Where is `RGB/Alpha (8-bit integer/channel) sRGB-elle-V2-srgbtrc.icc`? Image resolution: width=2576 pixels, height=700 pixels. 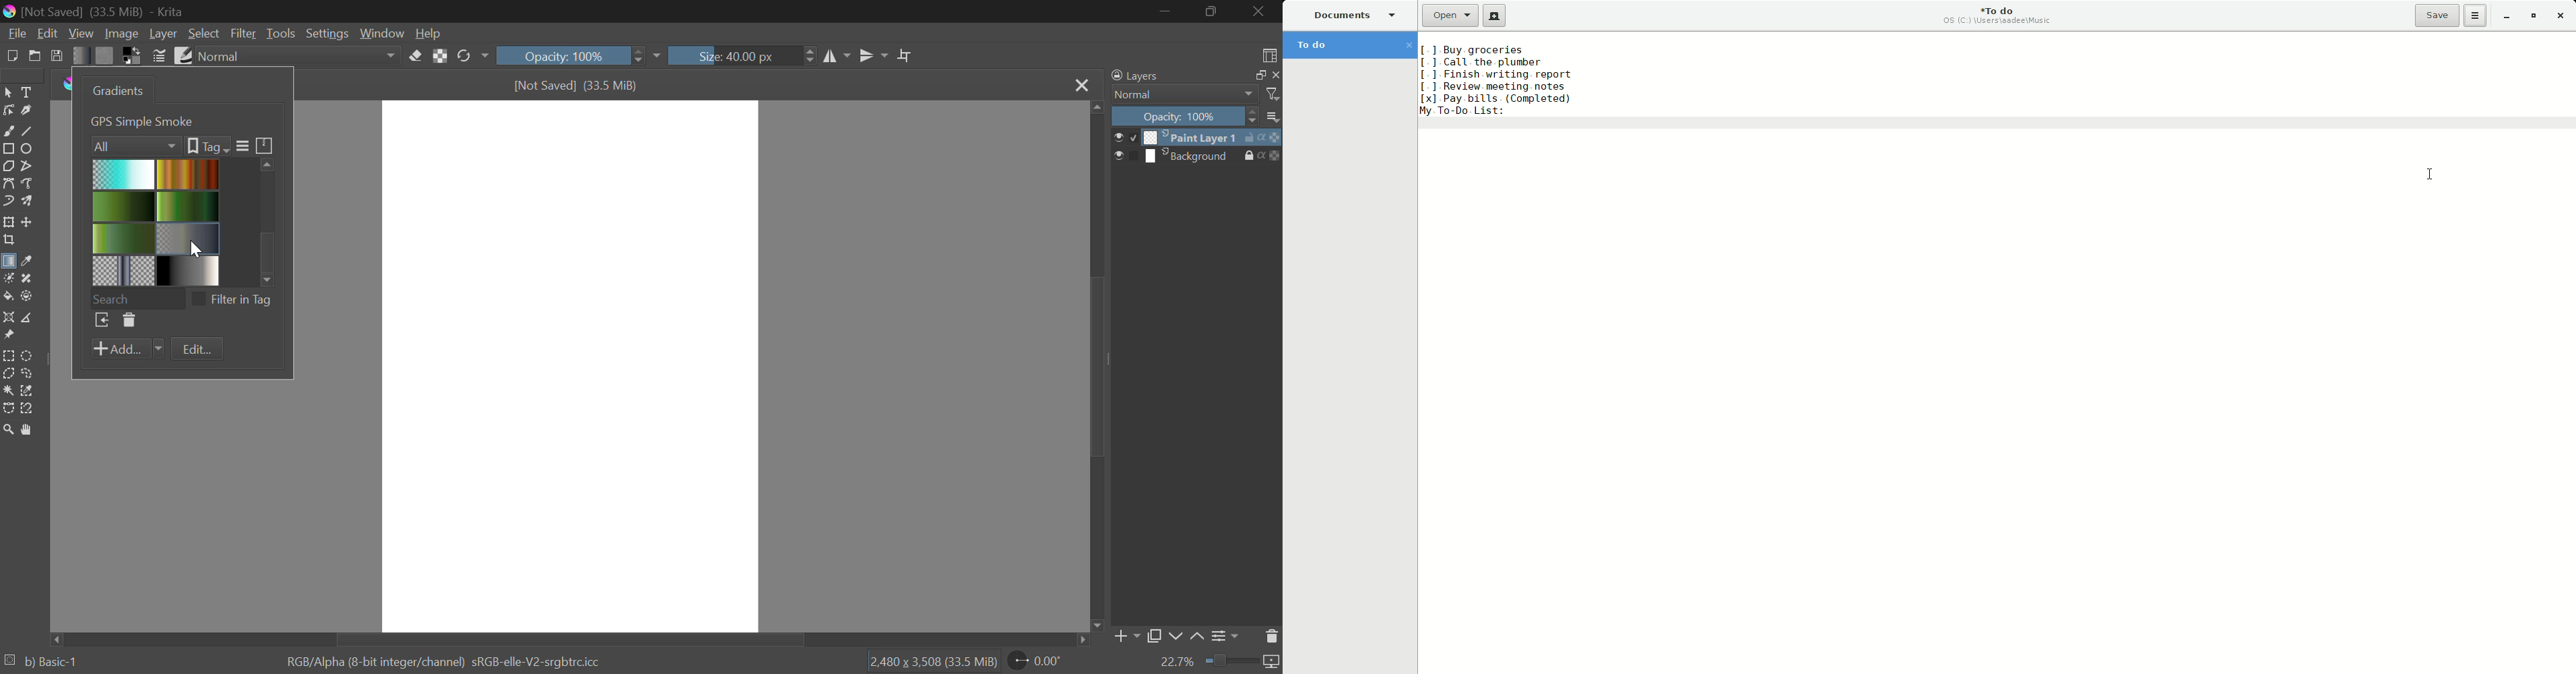
RGB/Alpha (8-bit integer/channel) sRGB-elle-V2-srgbtrc.icc is located at coordinates (448, 660).